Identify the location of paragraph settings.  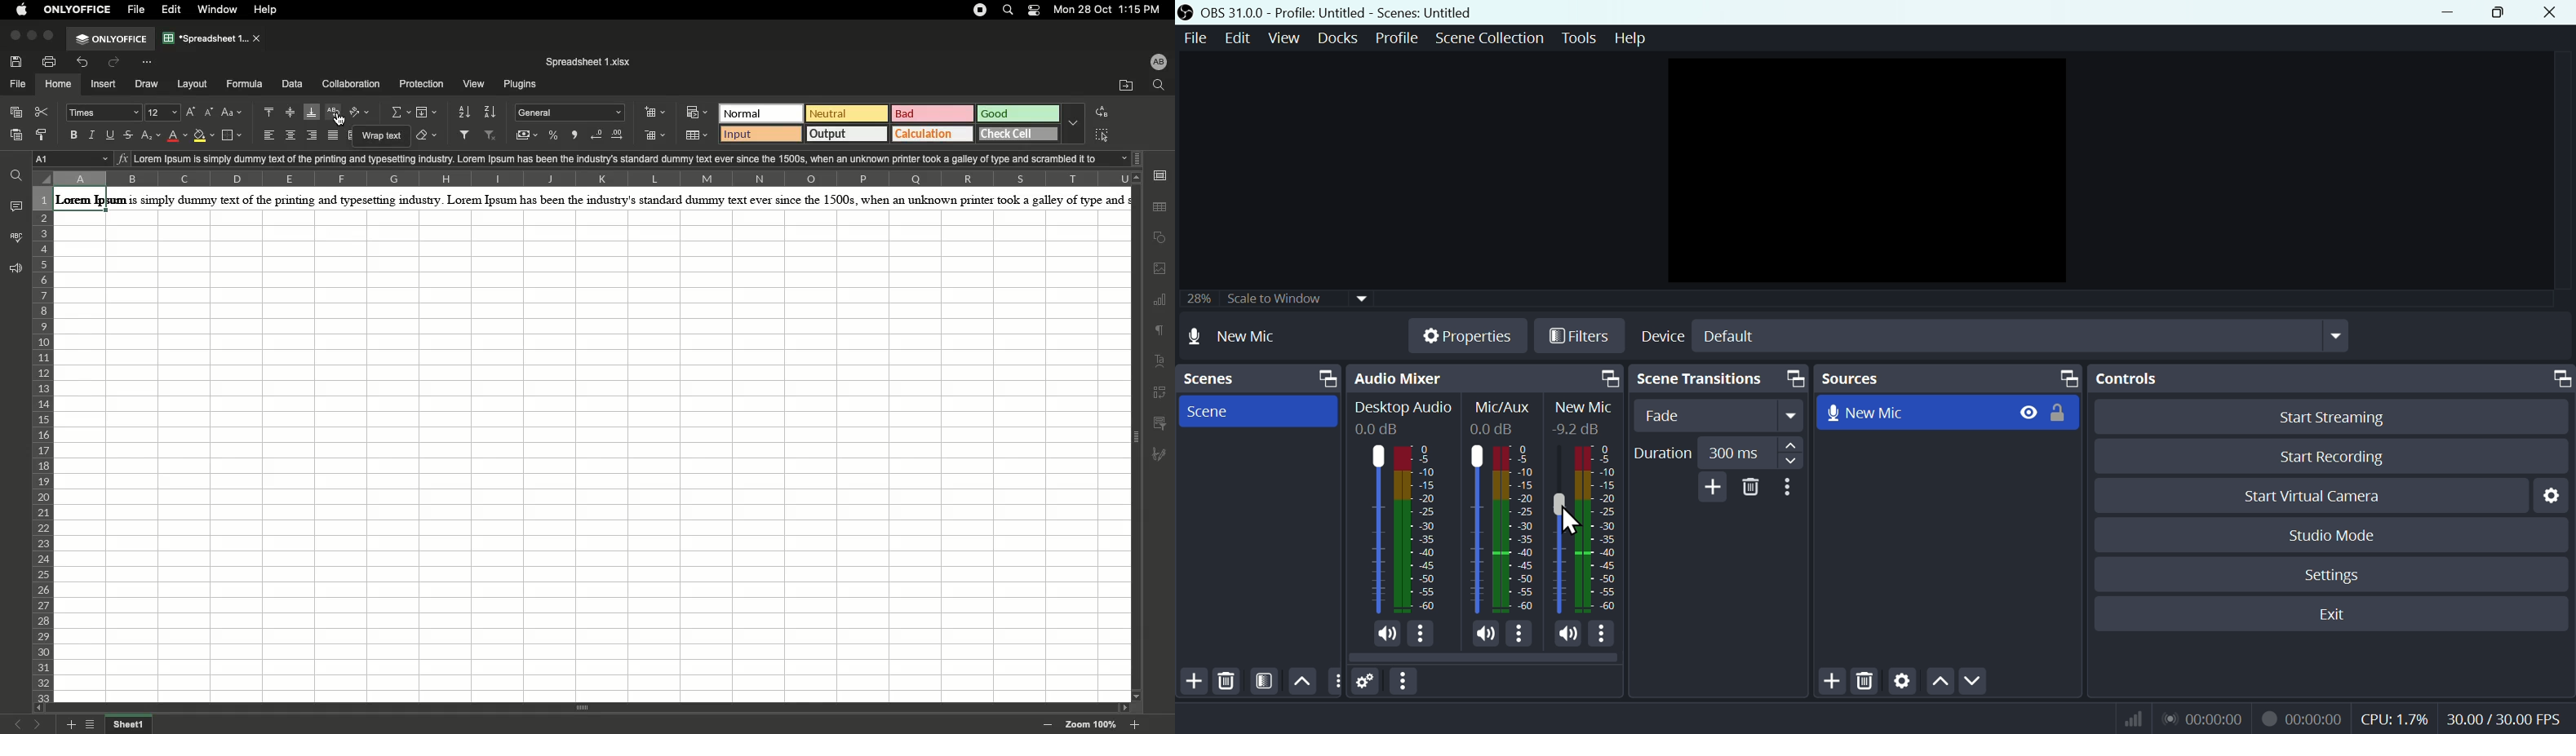
(1159, 331).